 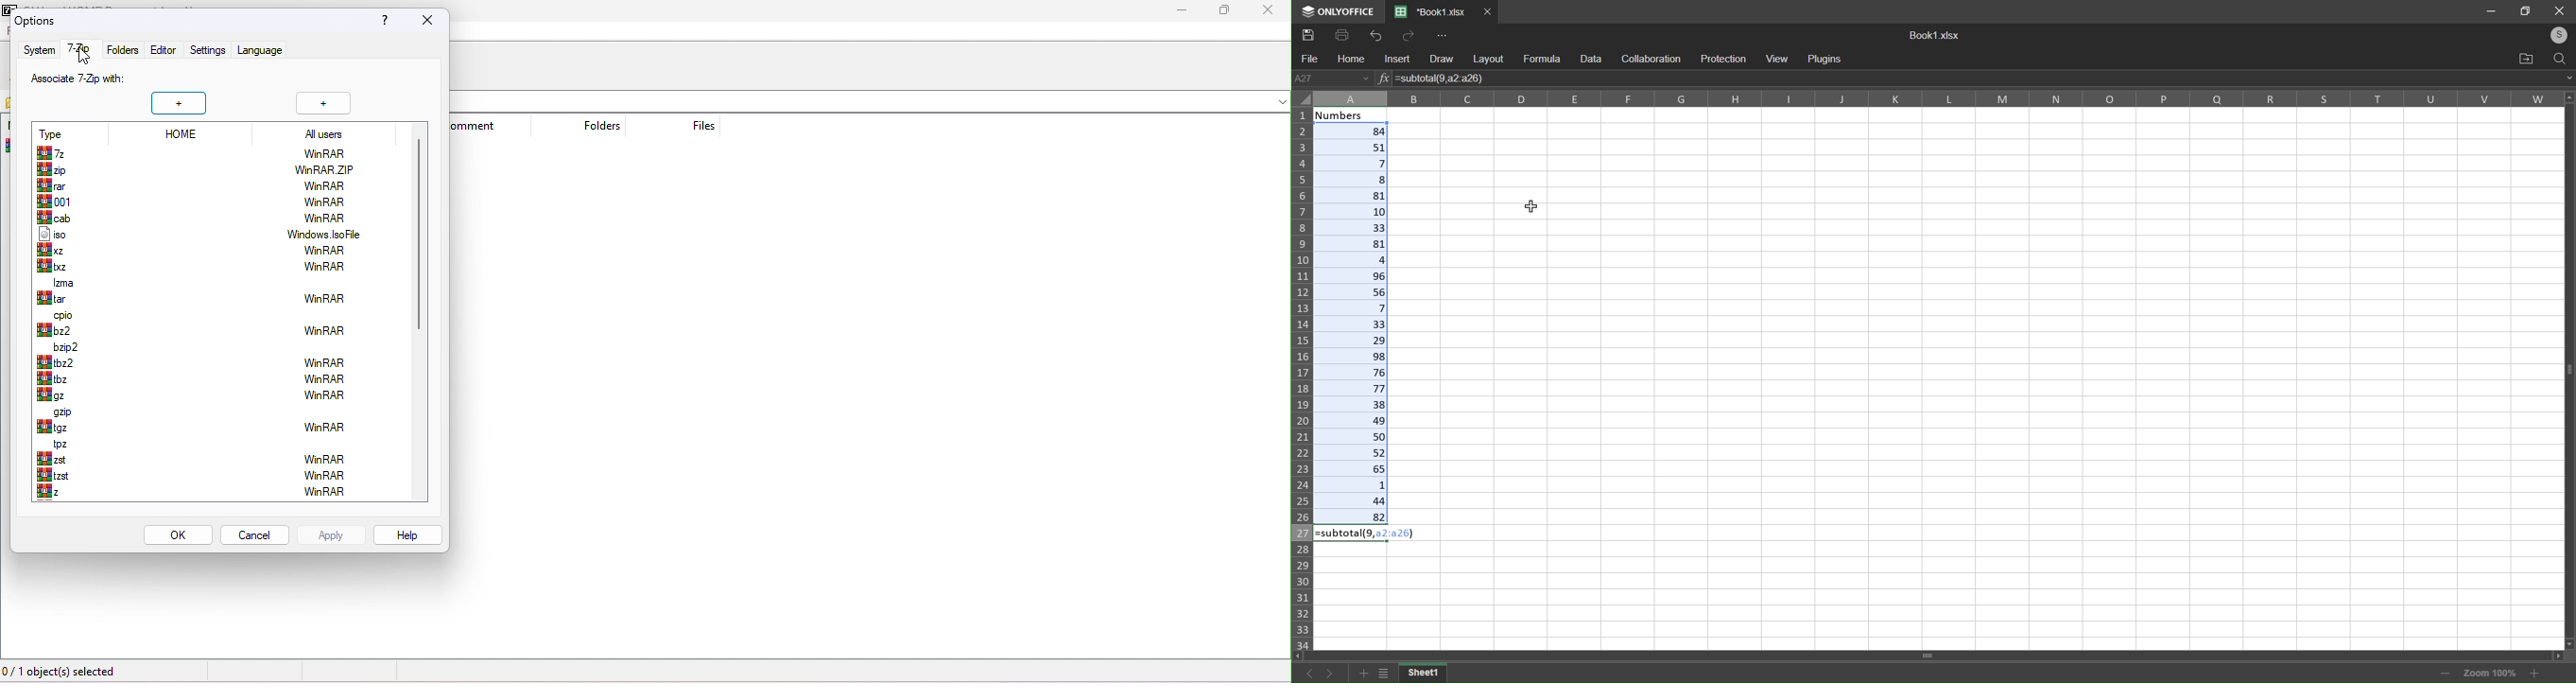 I want to click on add sheet, so click(x=1364, y=673).